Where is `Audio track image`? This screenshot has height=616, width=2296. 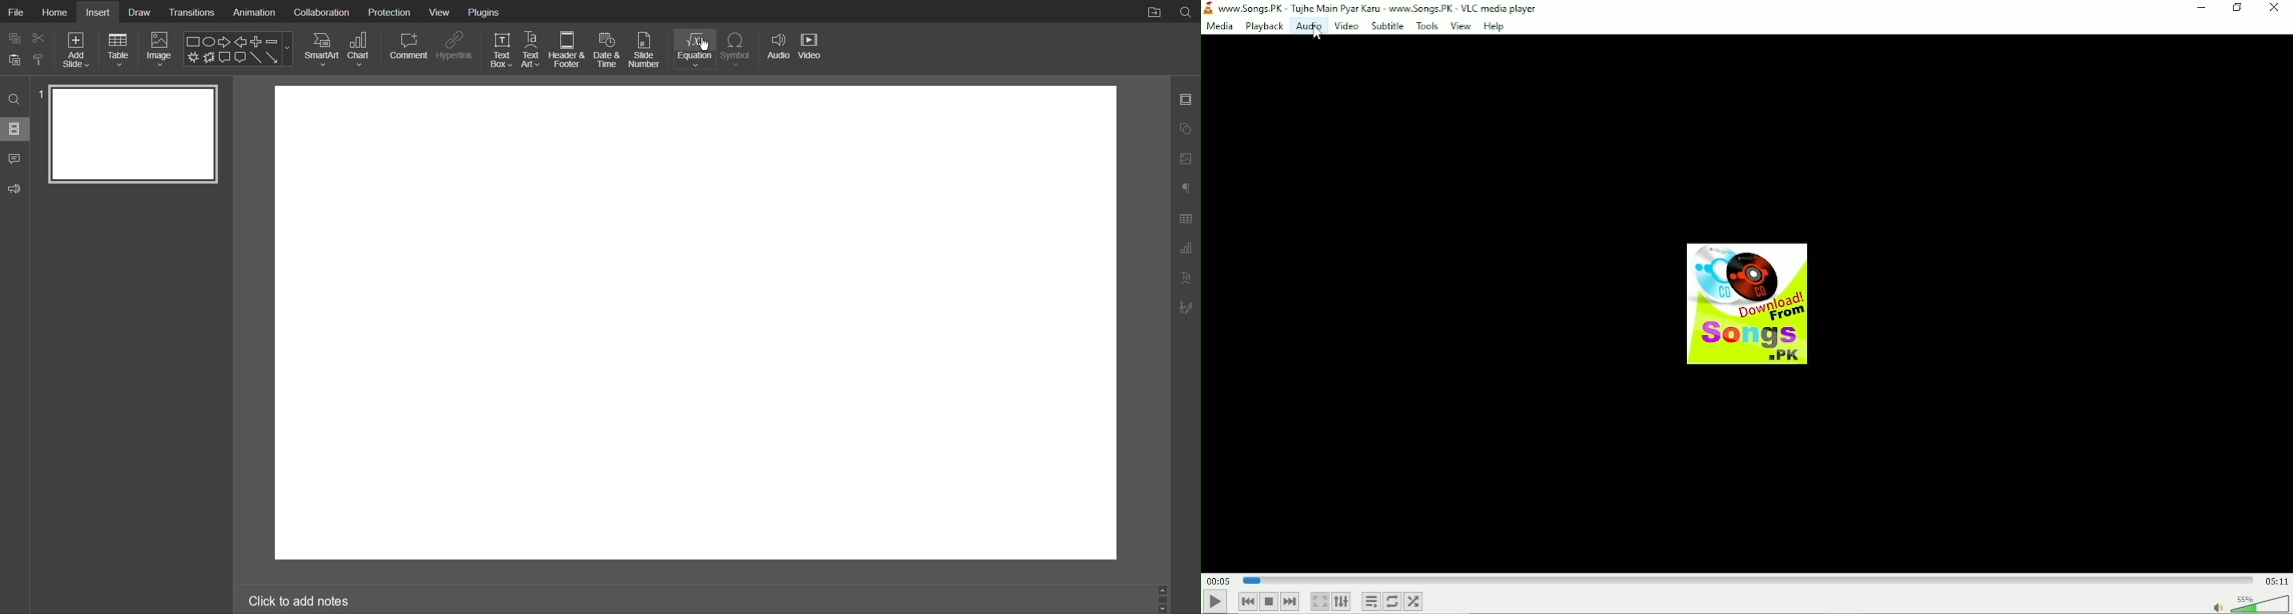
Audio track image is located at coordinates (1744, 304).